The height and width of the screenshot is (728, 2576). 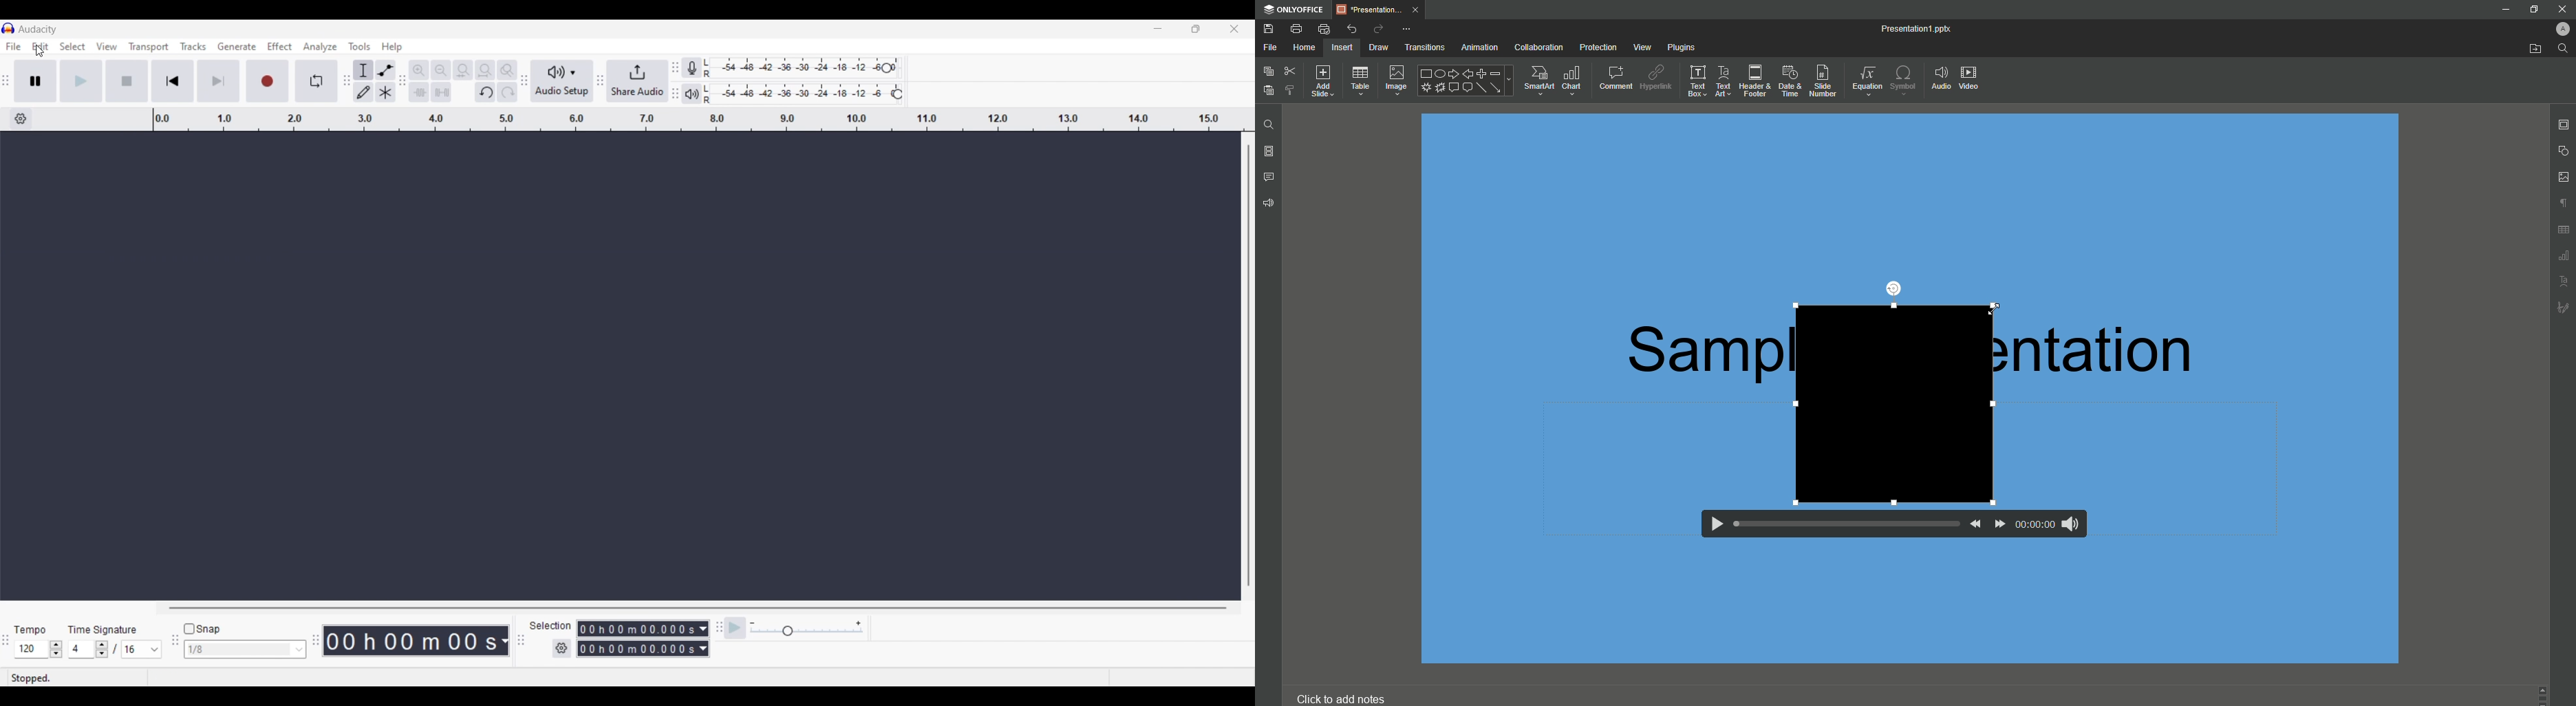 I want to click on Comment, so click(x=1616, y=78).